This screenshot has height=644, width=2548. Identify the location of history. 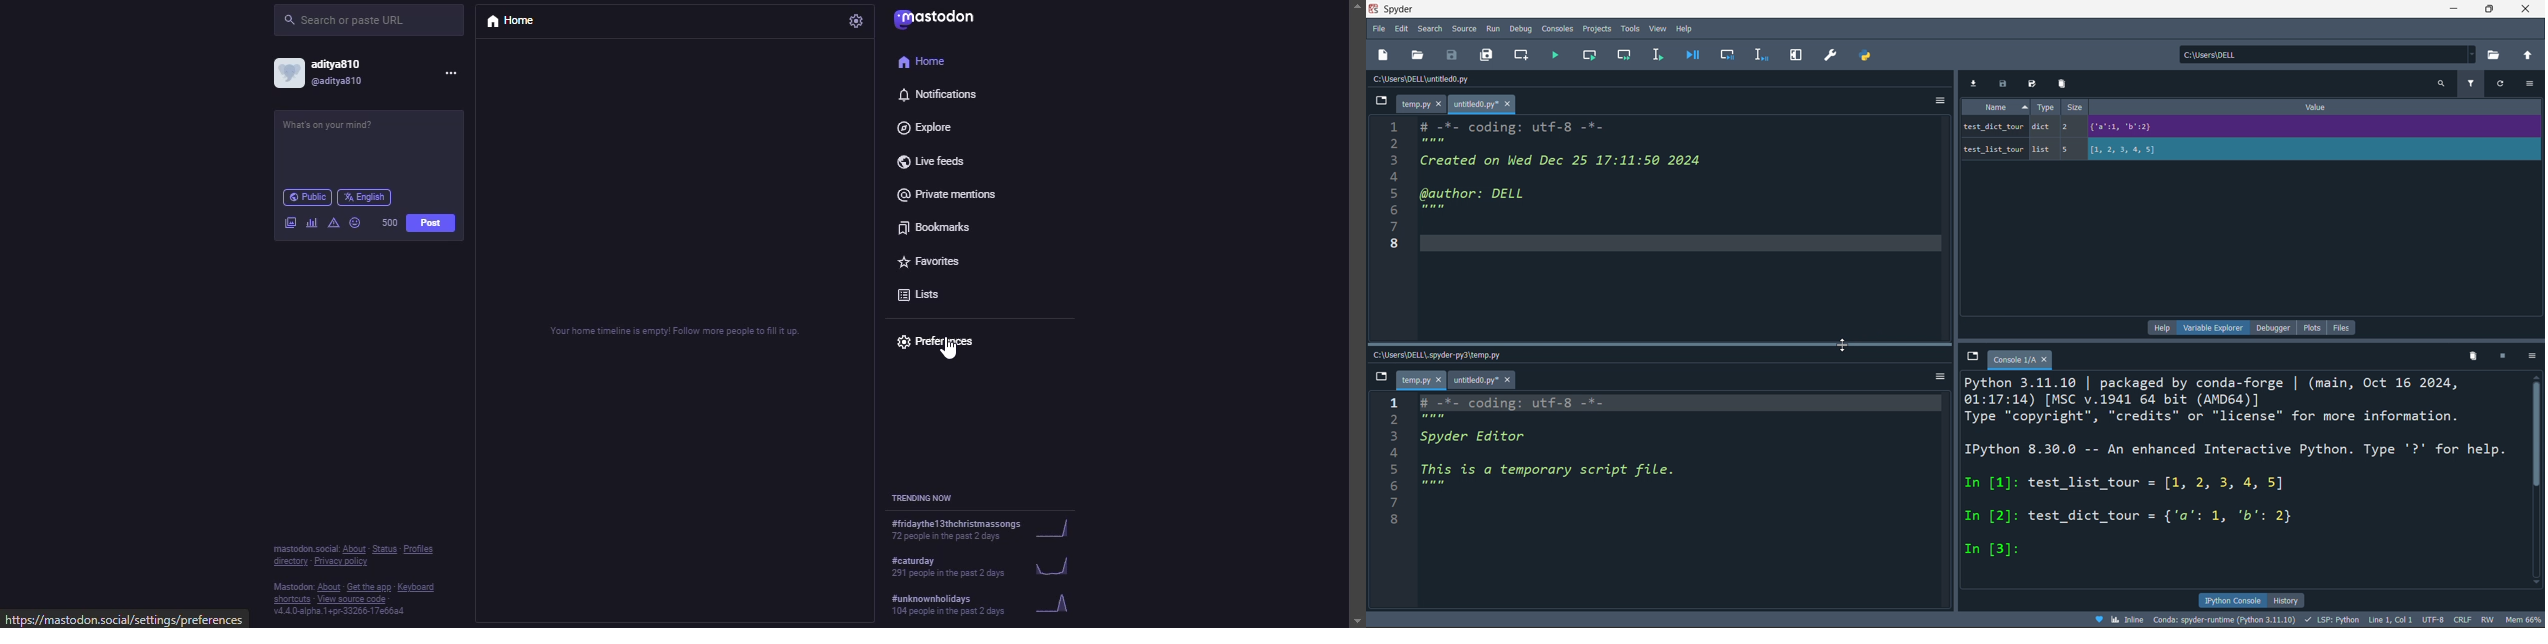
(2290, 599).